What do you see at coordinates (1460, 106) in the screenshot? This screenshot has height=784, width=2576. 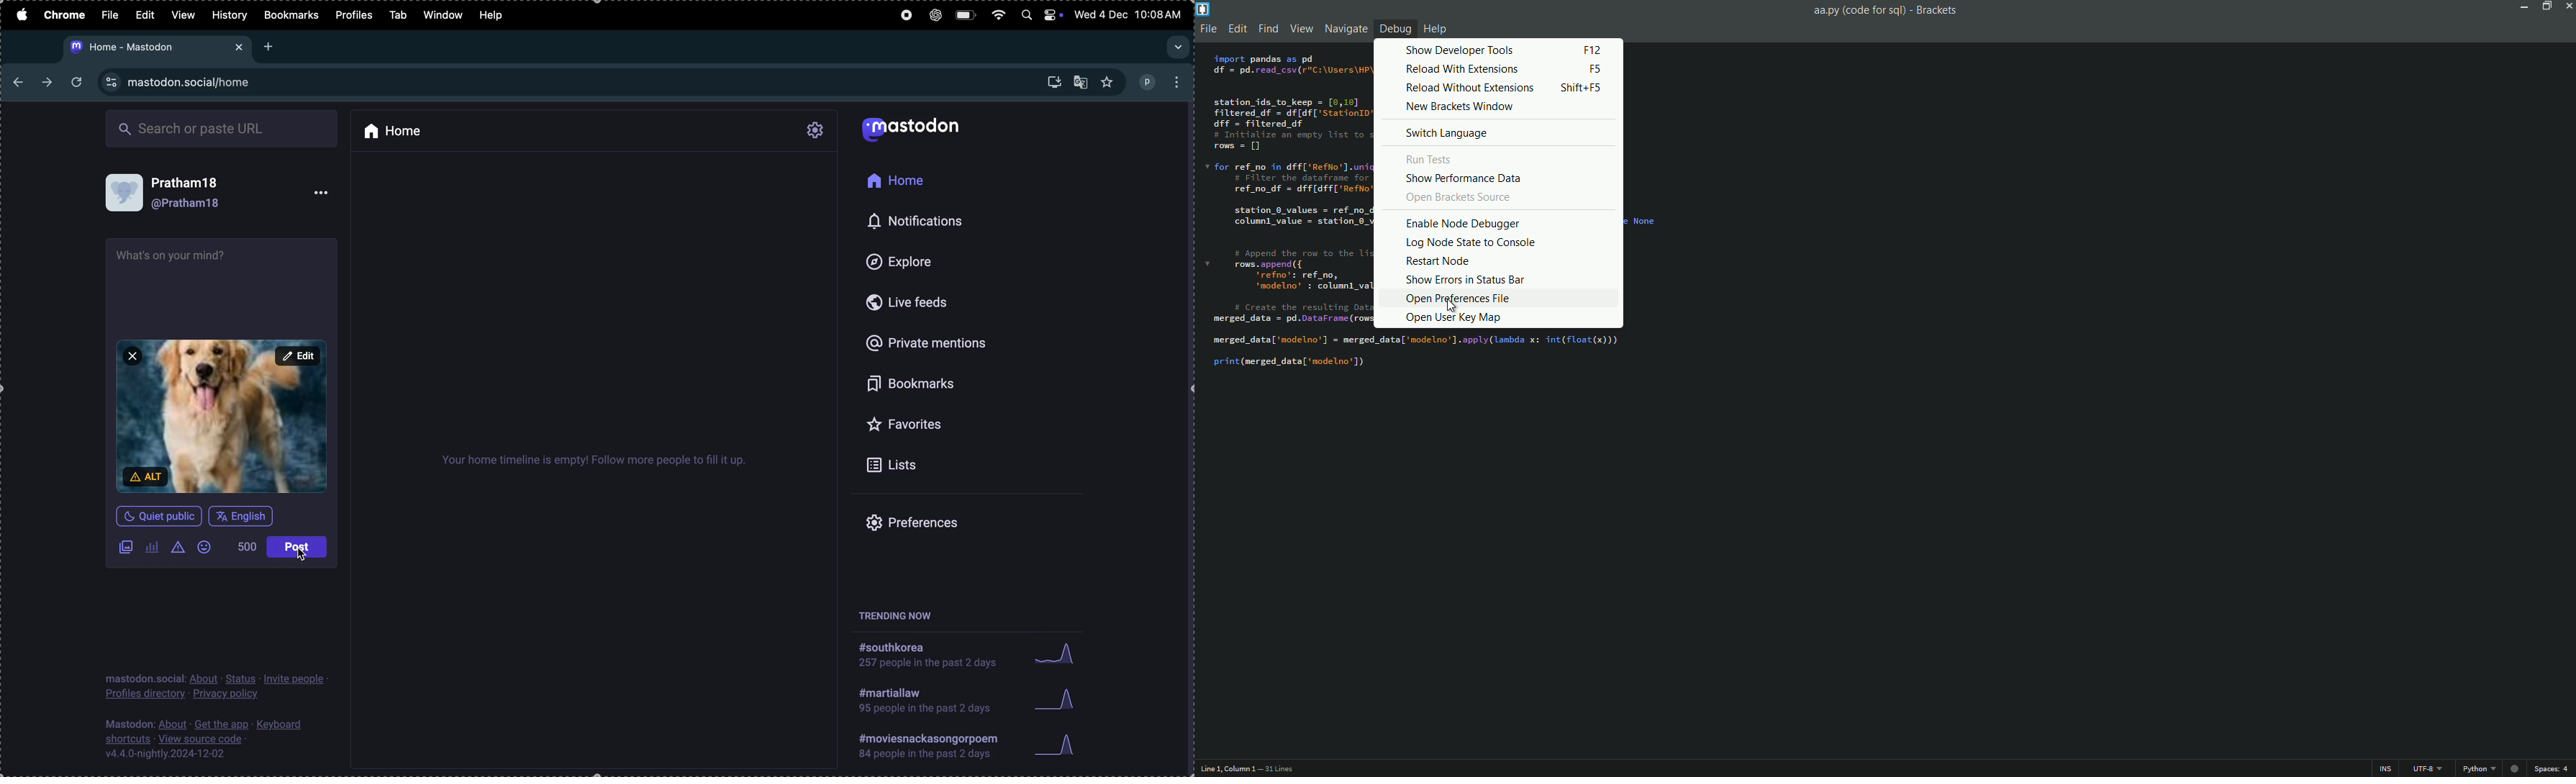 I see `new brackets window` at bounding box center [1460, 106].